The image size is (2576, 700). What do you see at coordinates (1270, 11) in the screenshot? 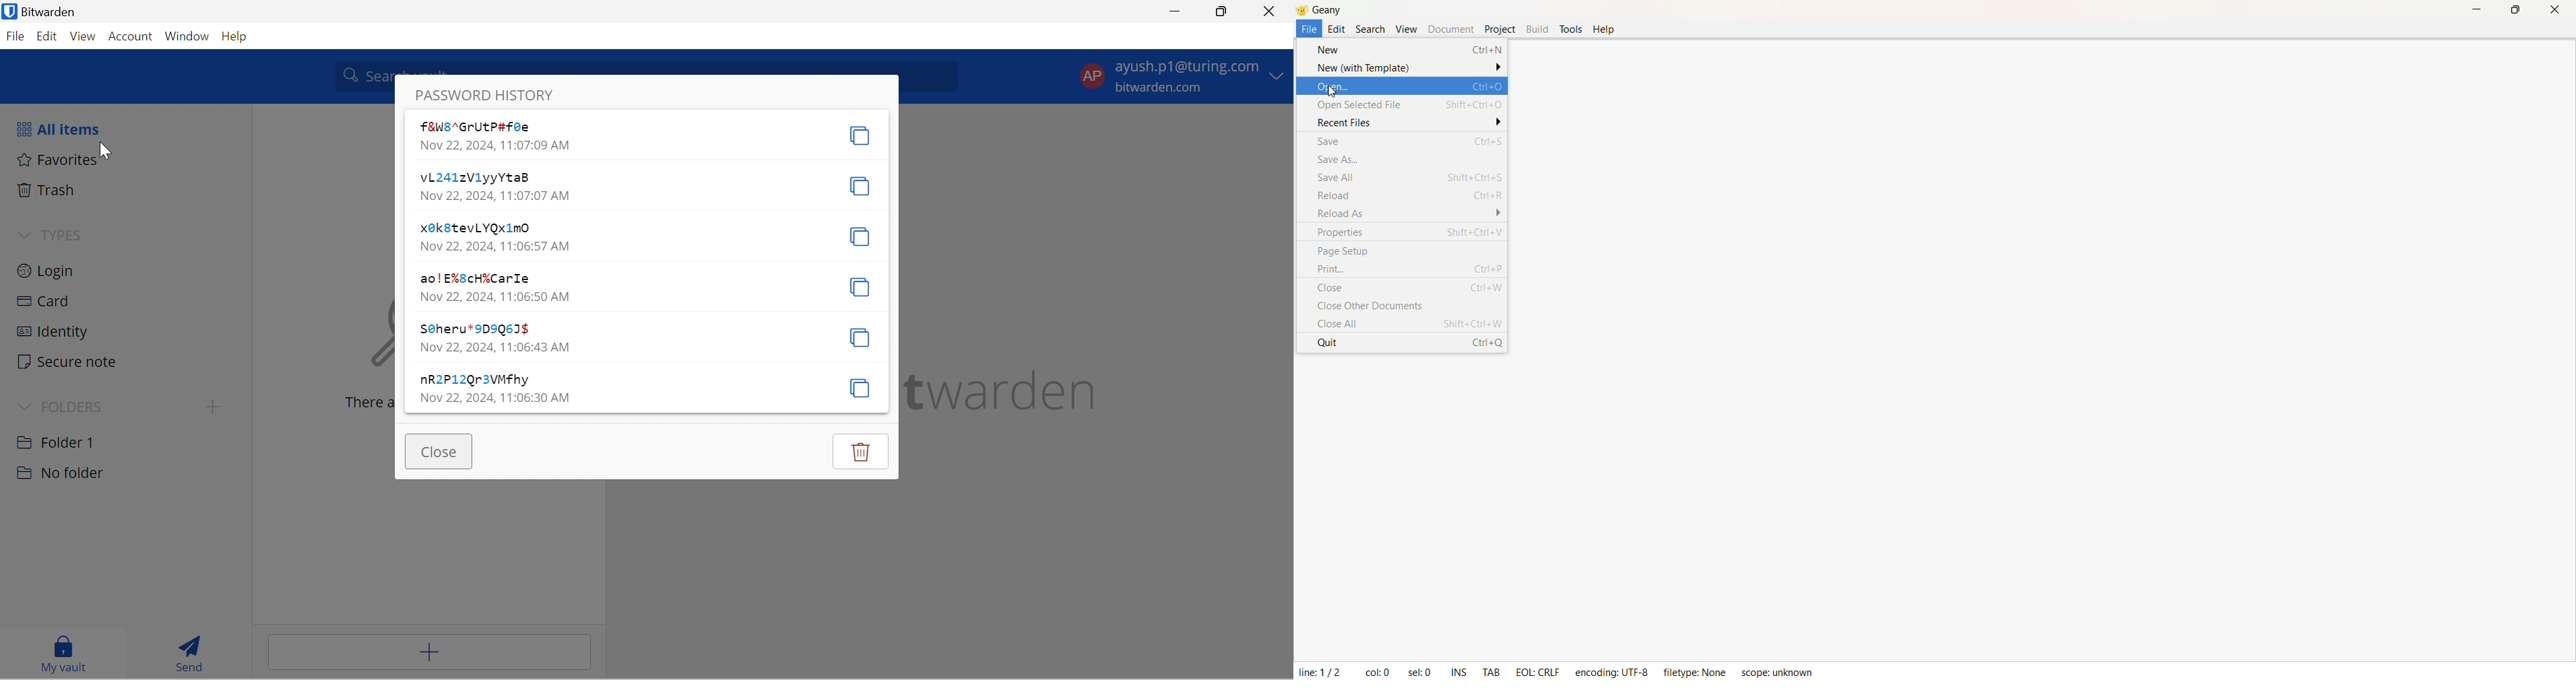
I see `close` at bounding box center [1270, 11].